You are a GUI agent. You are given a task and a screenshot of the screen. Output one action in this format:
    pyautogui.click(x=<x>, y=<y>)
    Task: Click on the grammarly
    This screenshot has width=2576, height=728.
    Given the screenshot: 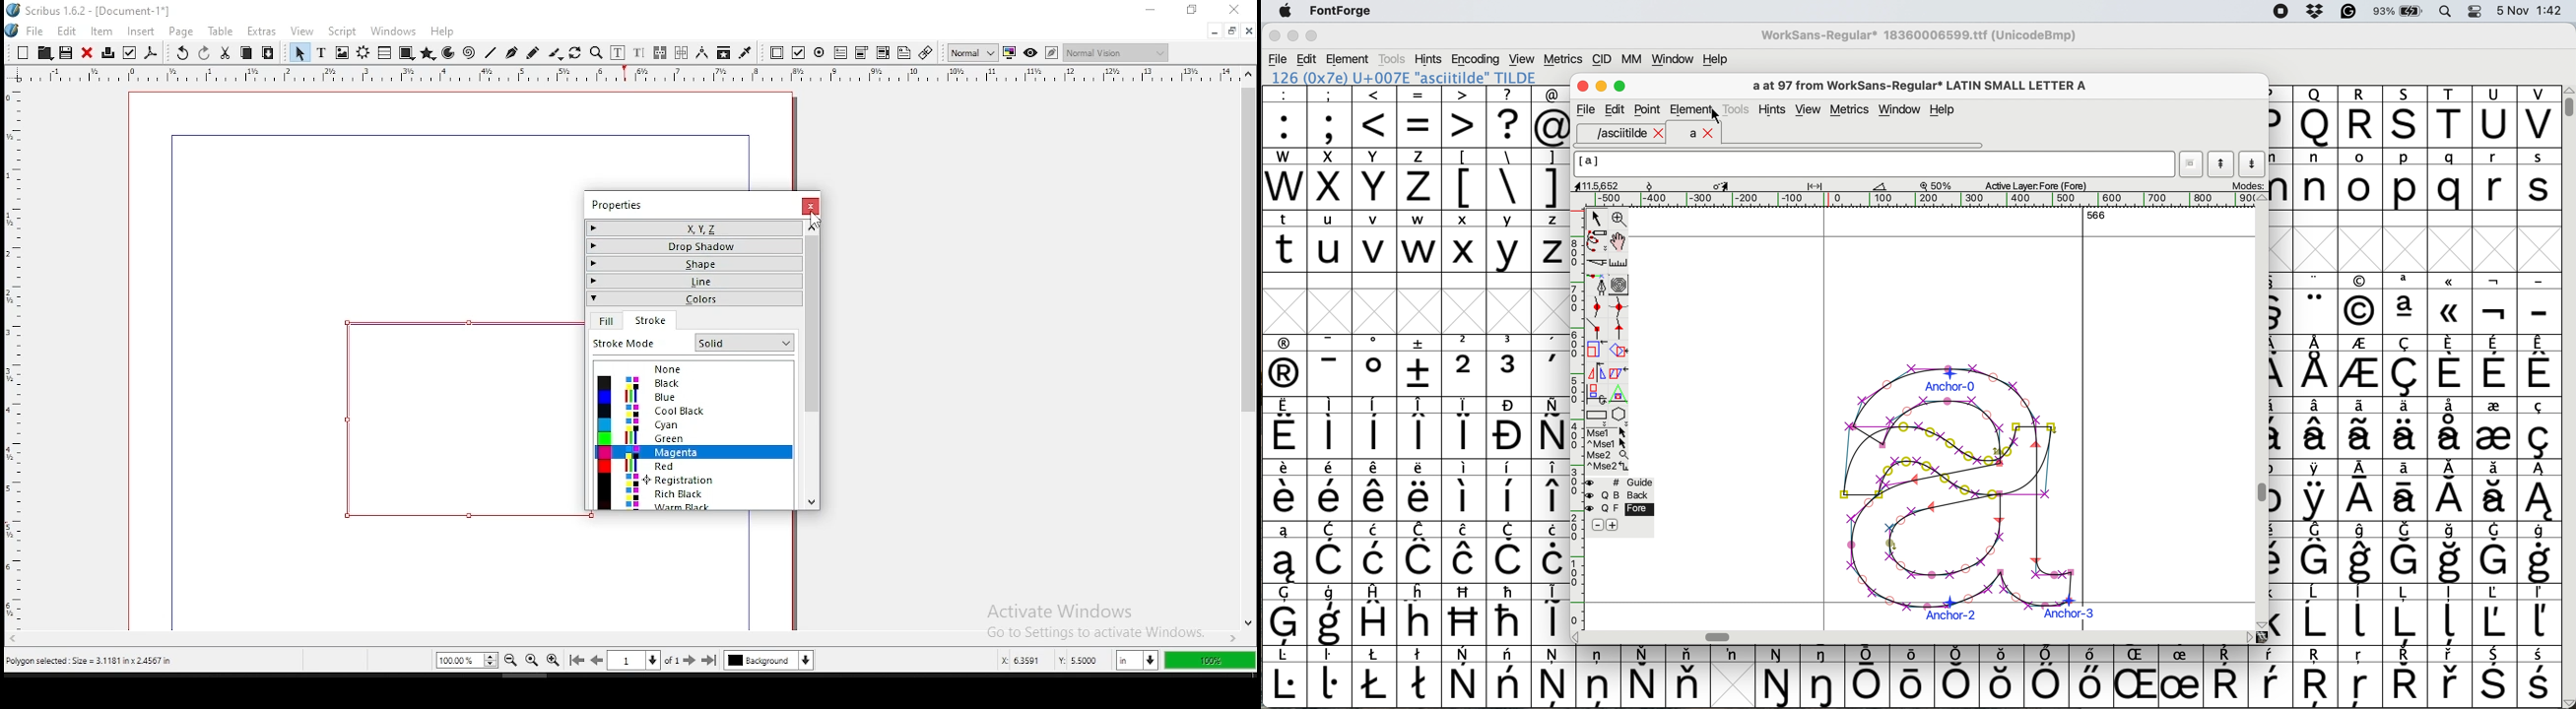 What is the action you would take?
    pyautogui.click(x=2349, y=13)
    